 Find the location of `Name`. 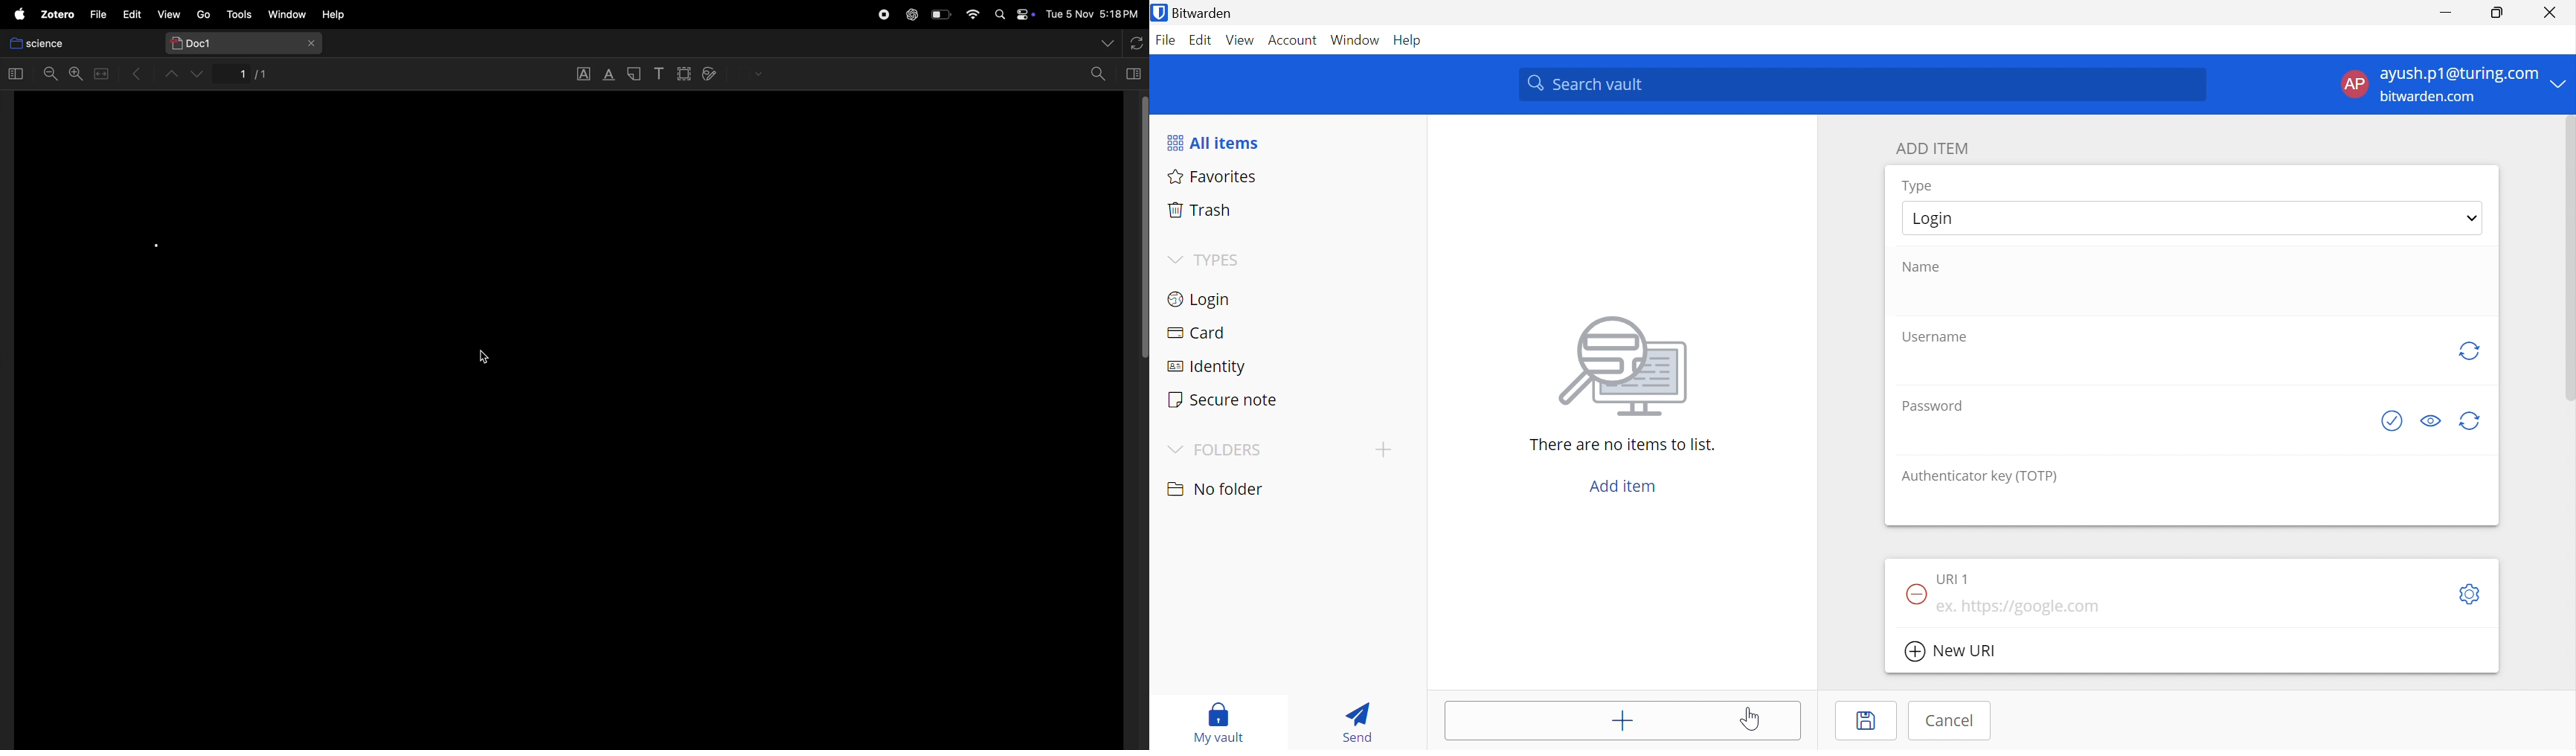

Name is located at coordinates (1921, 267).